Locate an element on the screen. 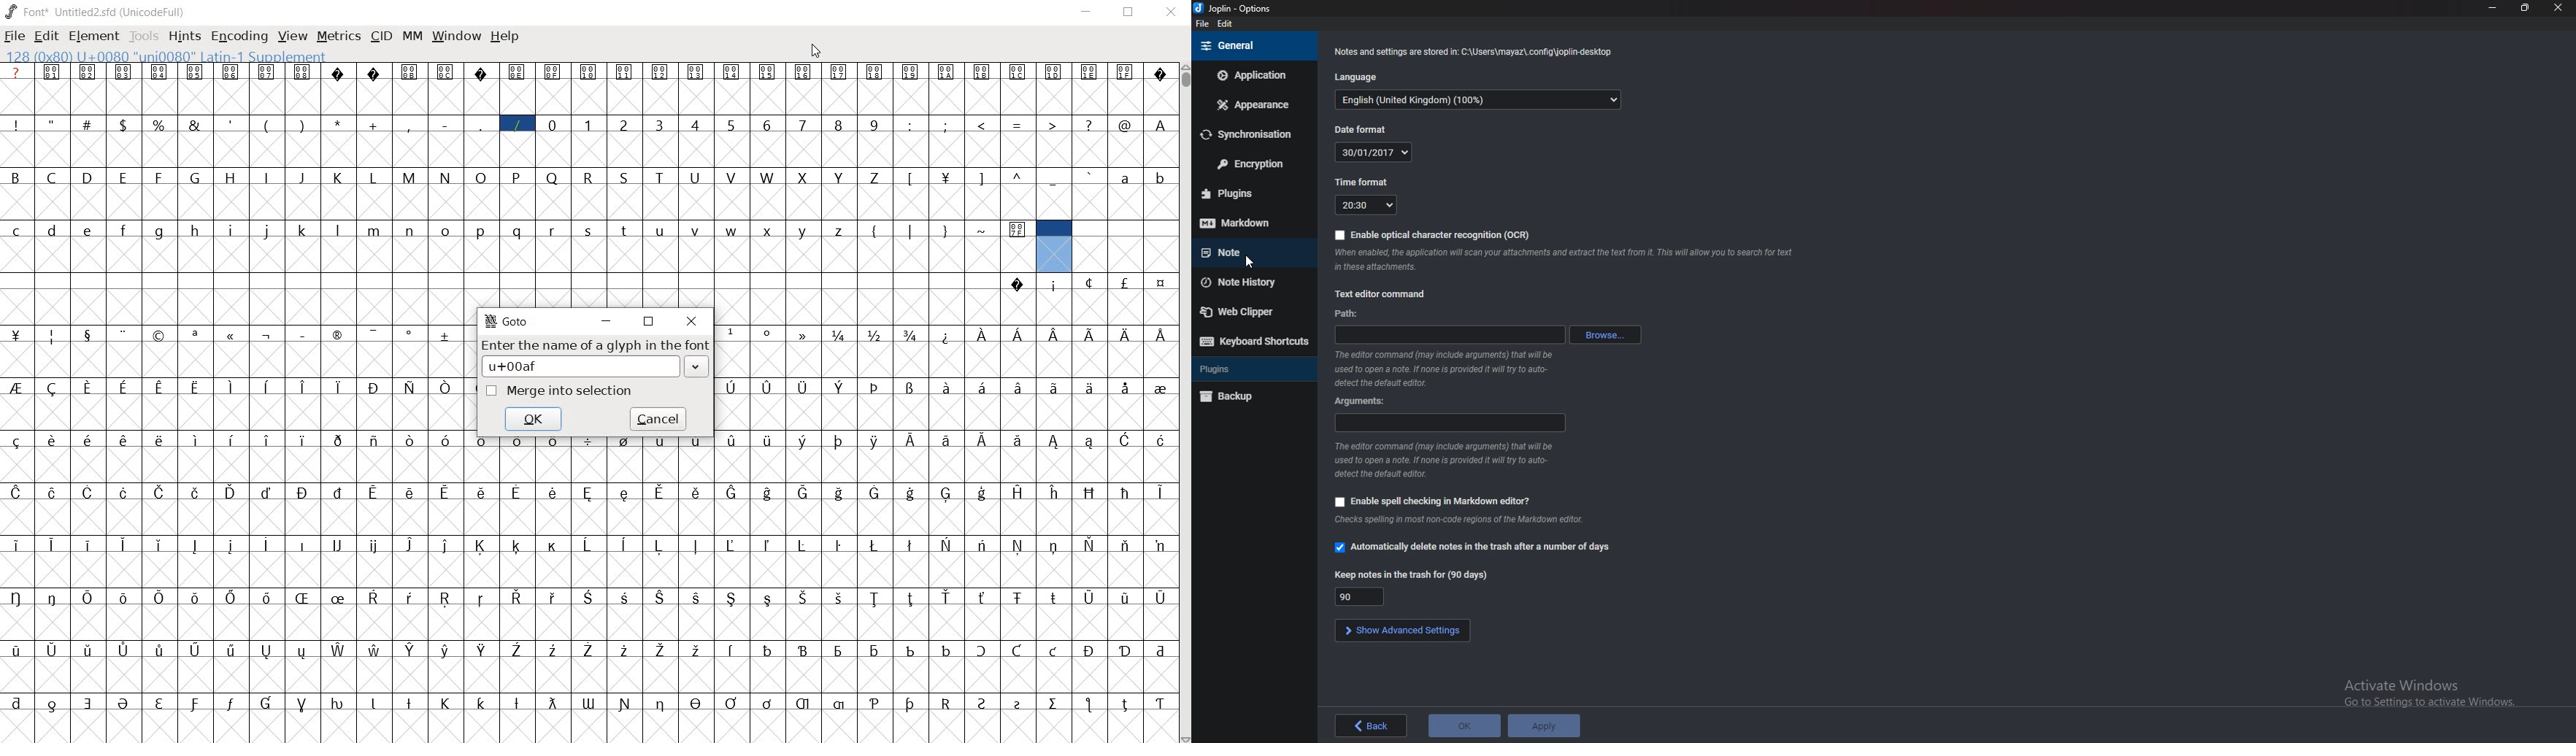 The height and width of the screenshot is (756, 2576). Time format is located at coordinates (1361, 181).